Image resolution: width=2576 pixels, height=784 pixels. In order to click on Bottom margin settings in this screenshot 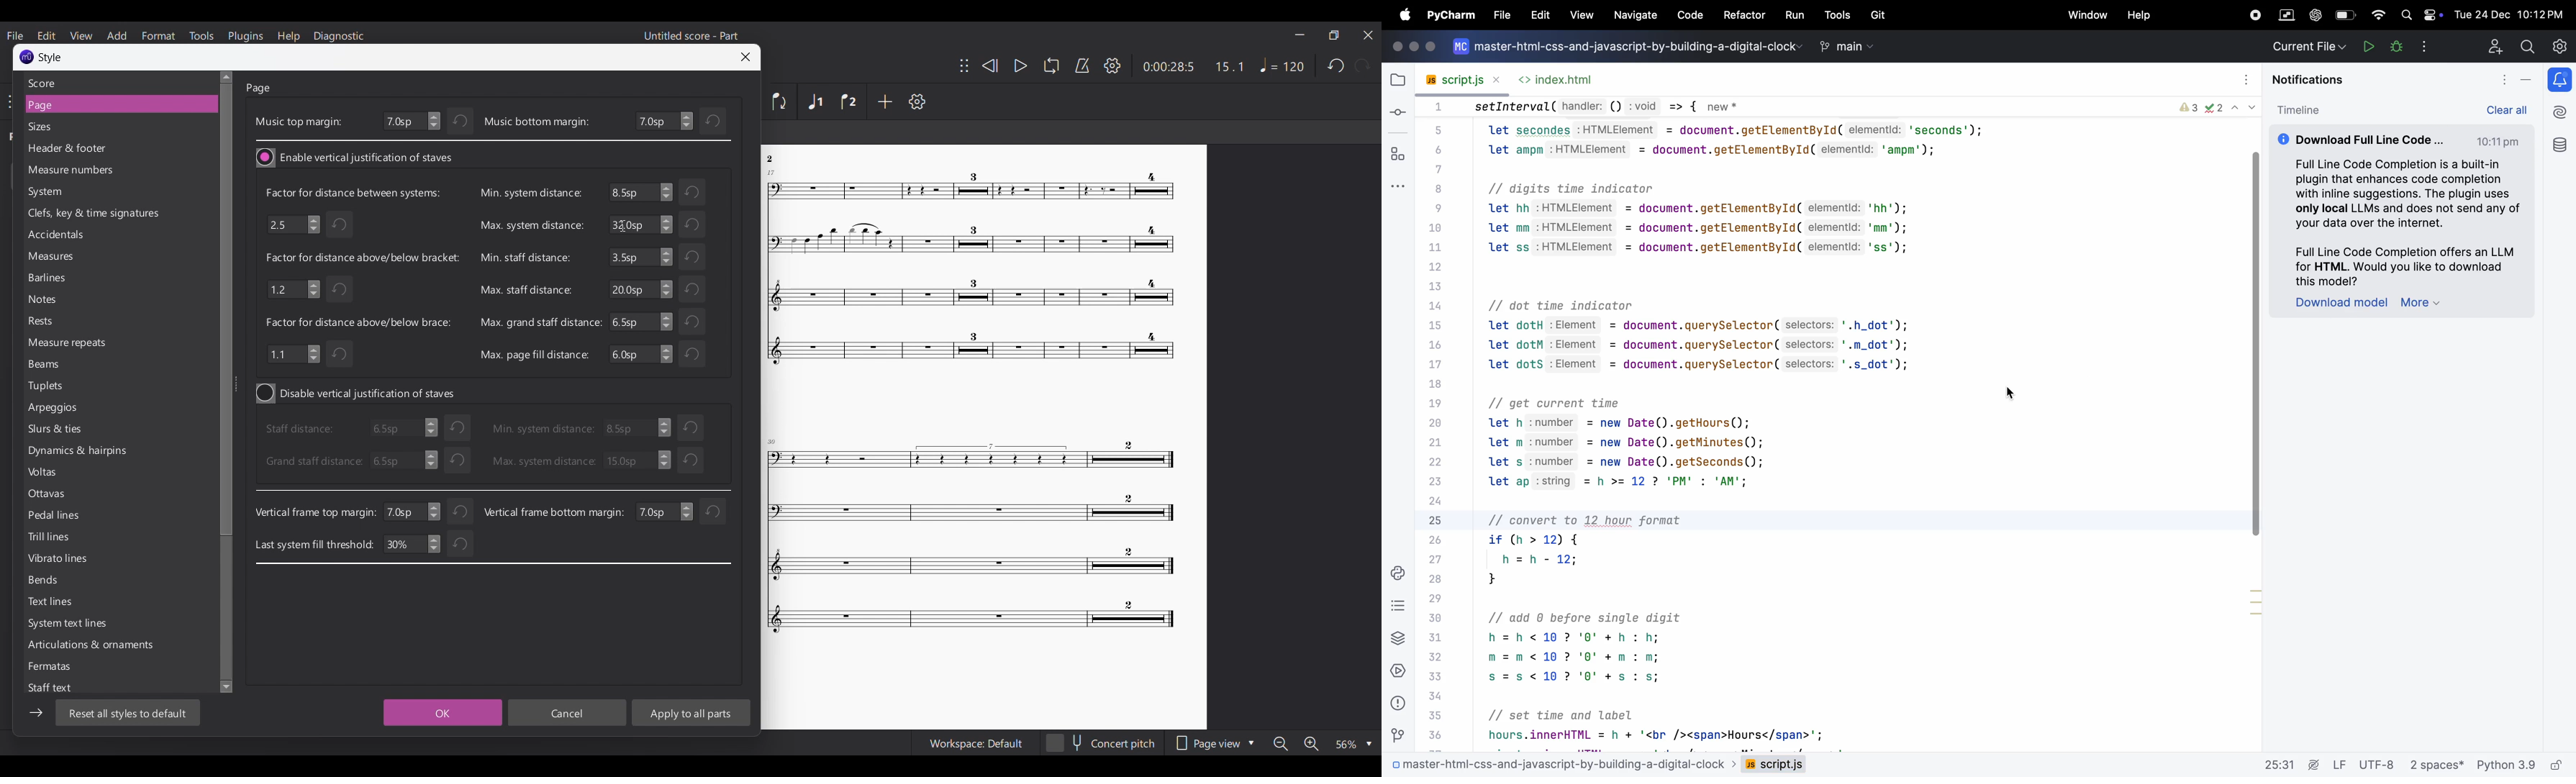, I will do `click(664, 121)`.